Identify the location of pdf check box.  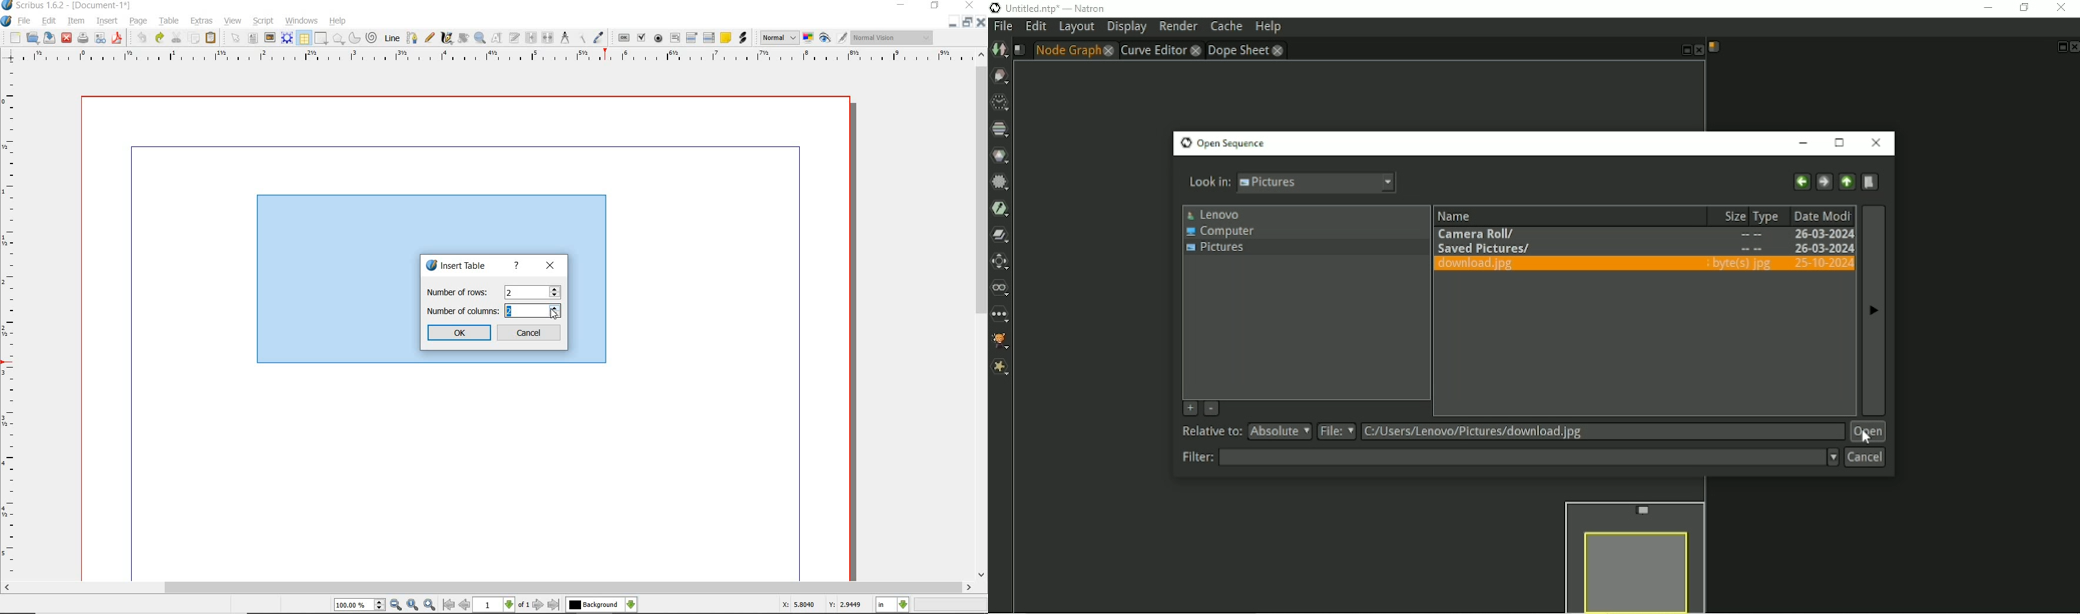
(643, 39).